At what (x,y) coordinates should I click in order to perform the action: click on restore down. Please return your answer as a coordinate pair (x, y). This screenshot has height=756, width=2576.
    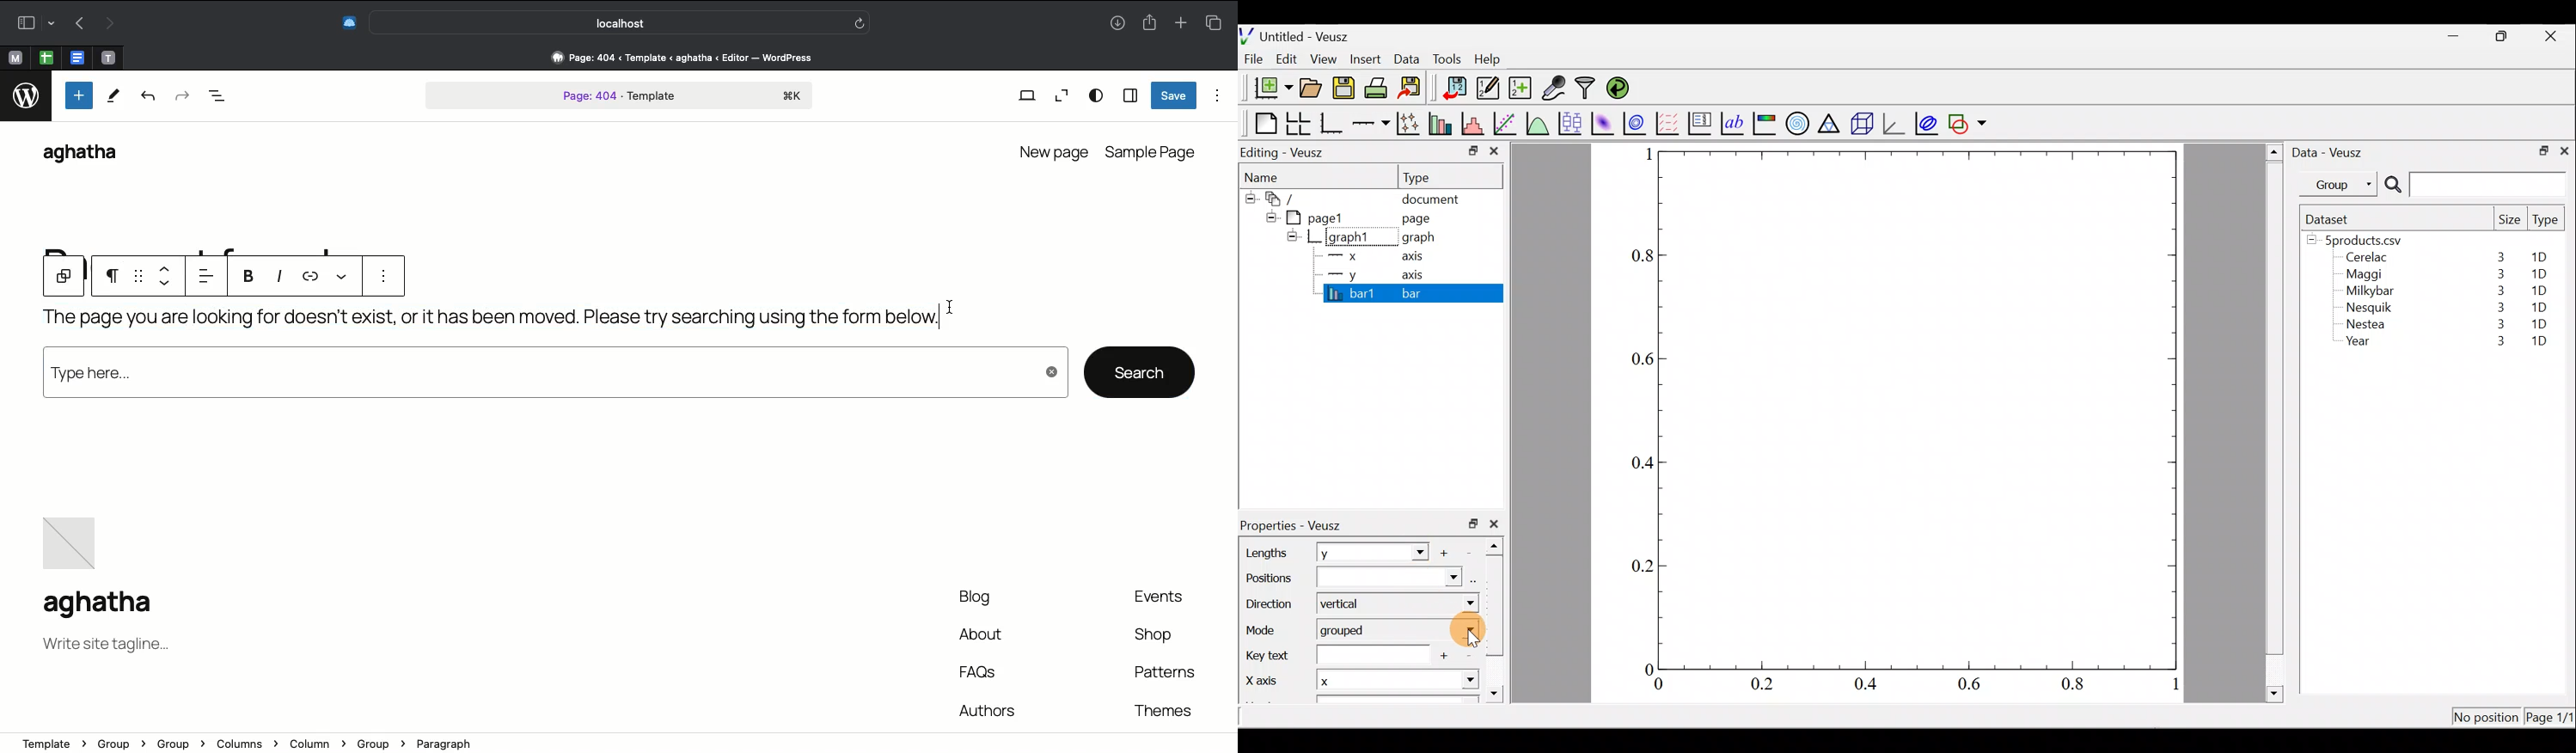
    Looking at the image, I should click on (1473, 524).